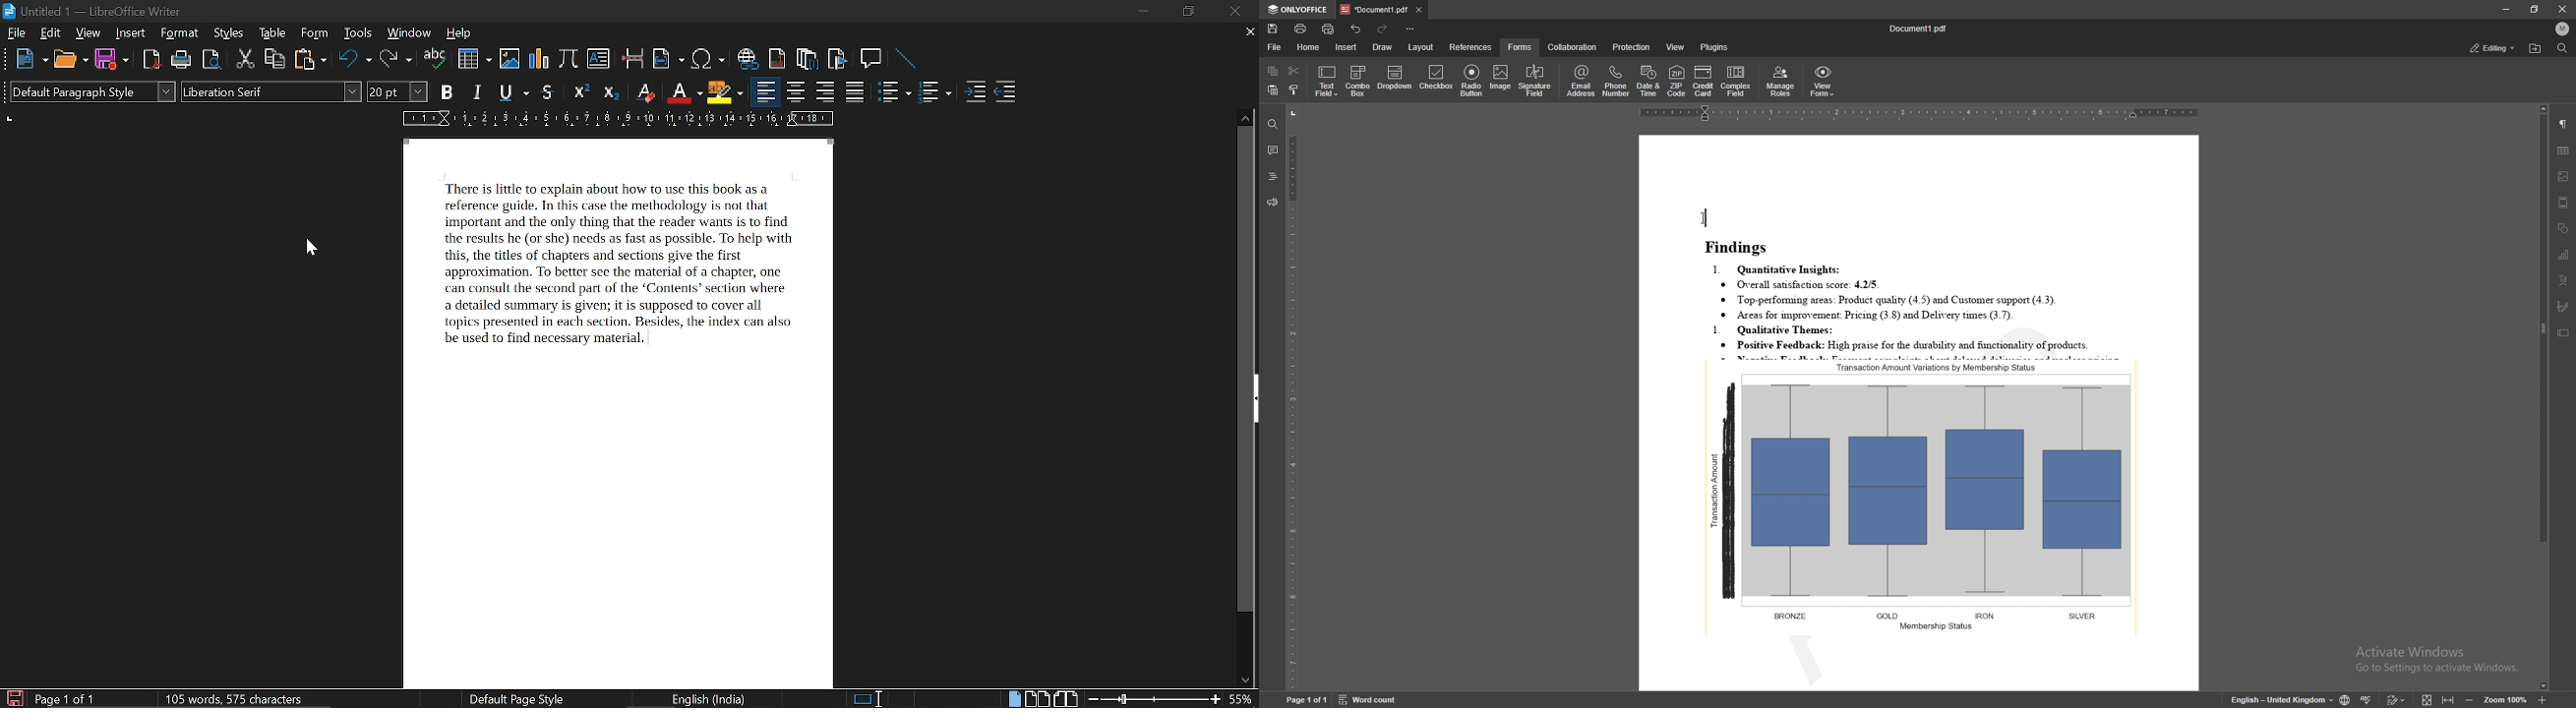  What do you see at coordinates (538, 60) in the screenshot?
I see `insert chart` at bounding box center [538, 60].